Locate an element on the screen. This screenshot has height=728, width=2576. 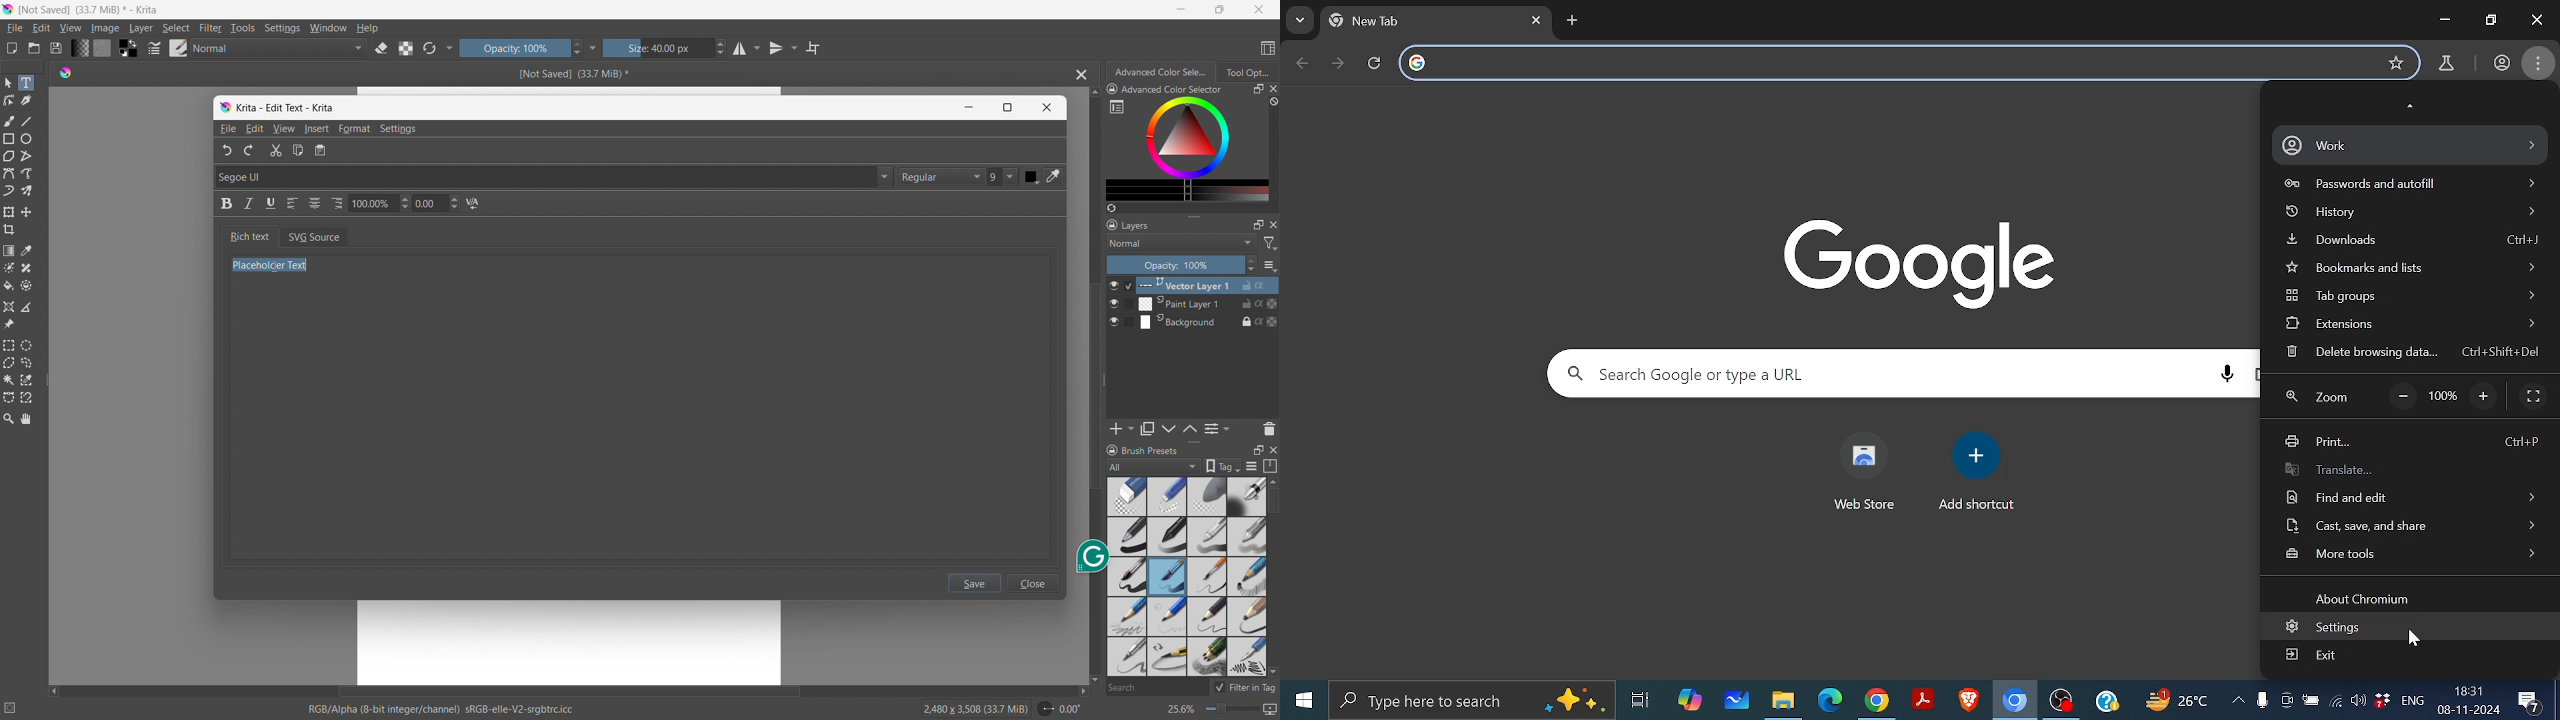
undo is located at coordinates (223, 150).